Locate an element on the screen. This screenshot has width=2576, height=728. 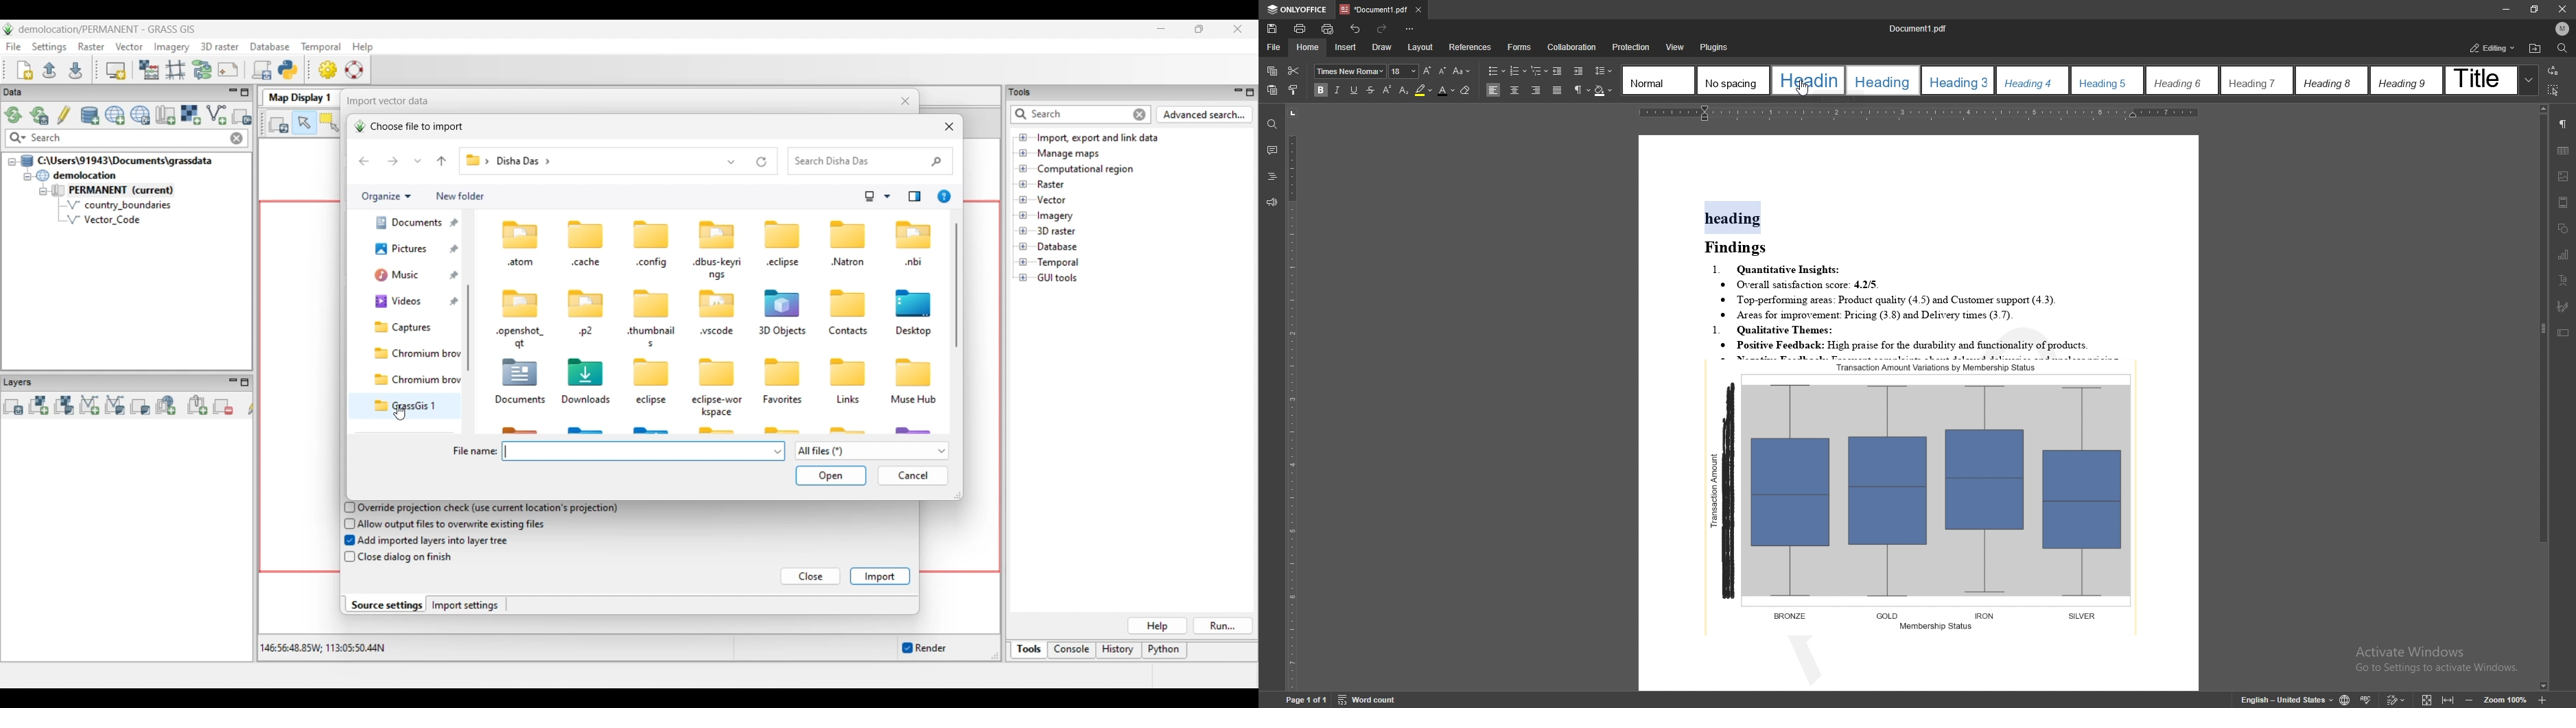
track change is located at coordinates (2396, 699).